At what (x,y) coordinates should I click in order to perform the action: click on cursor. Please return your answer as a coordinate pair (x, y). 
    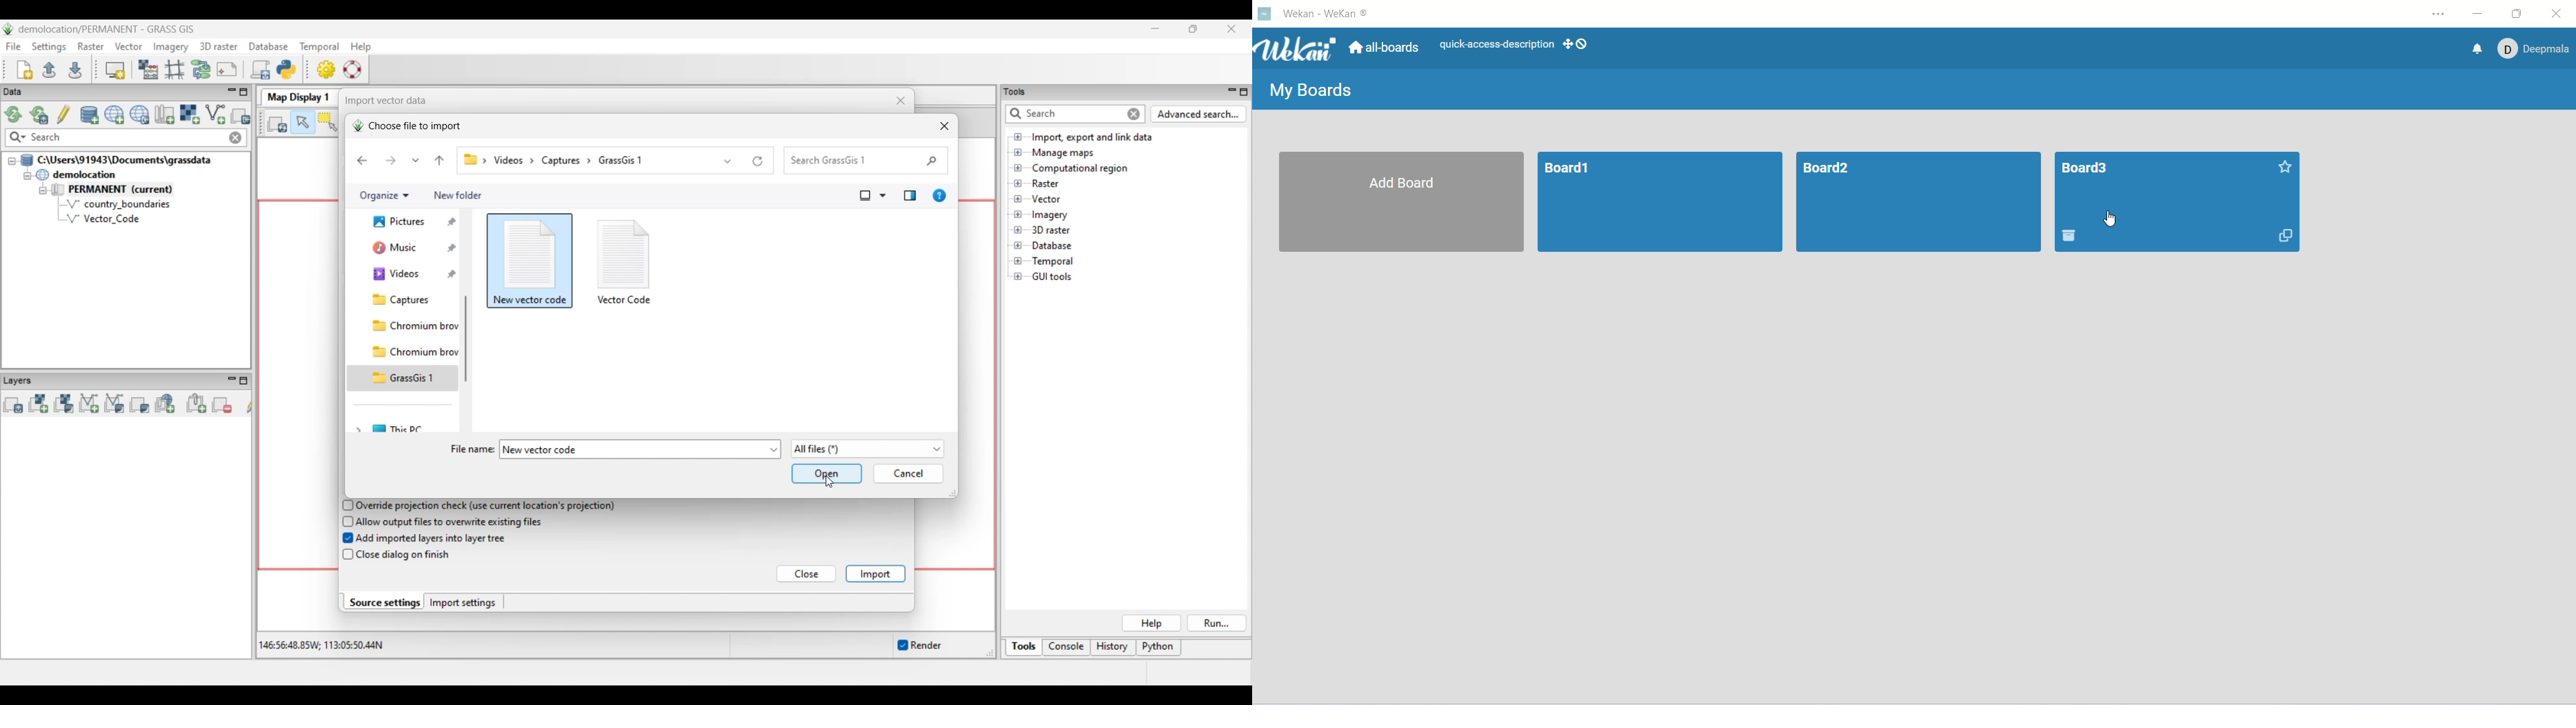
    Looking at the image, I should click on (2110, 219).